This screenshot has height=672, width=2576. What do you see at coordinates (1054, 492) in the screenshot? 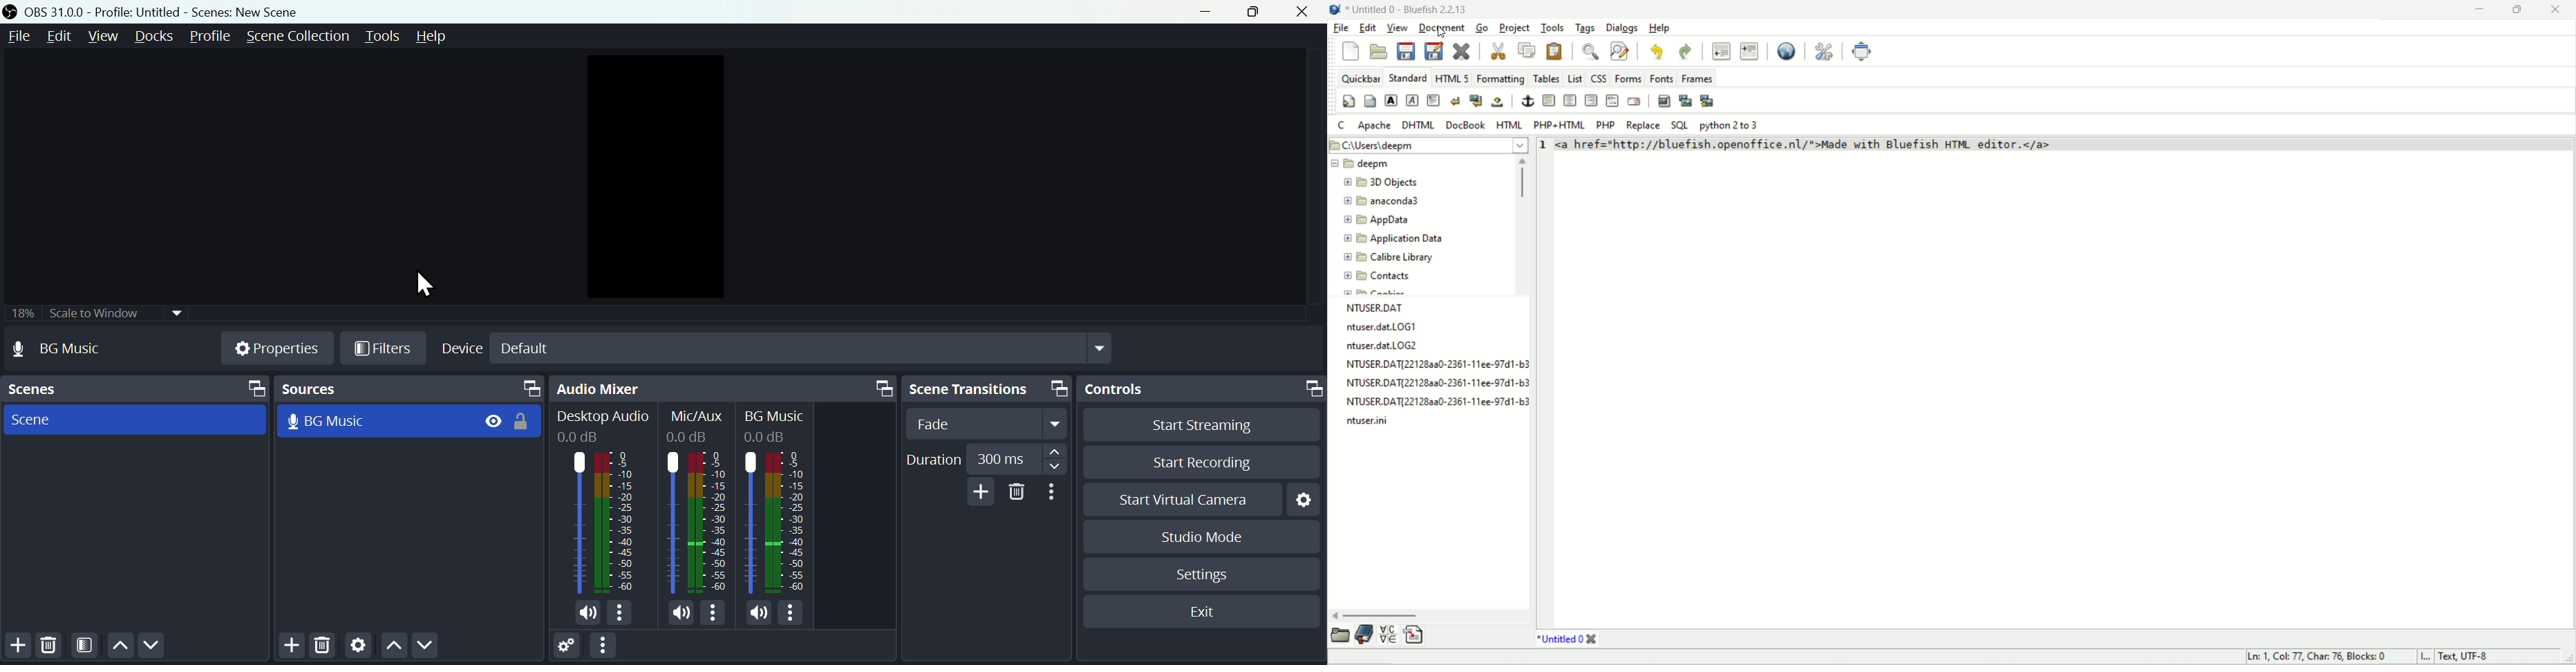
I see `More options` at bounding box center [1054, 492].